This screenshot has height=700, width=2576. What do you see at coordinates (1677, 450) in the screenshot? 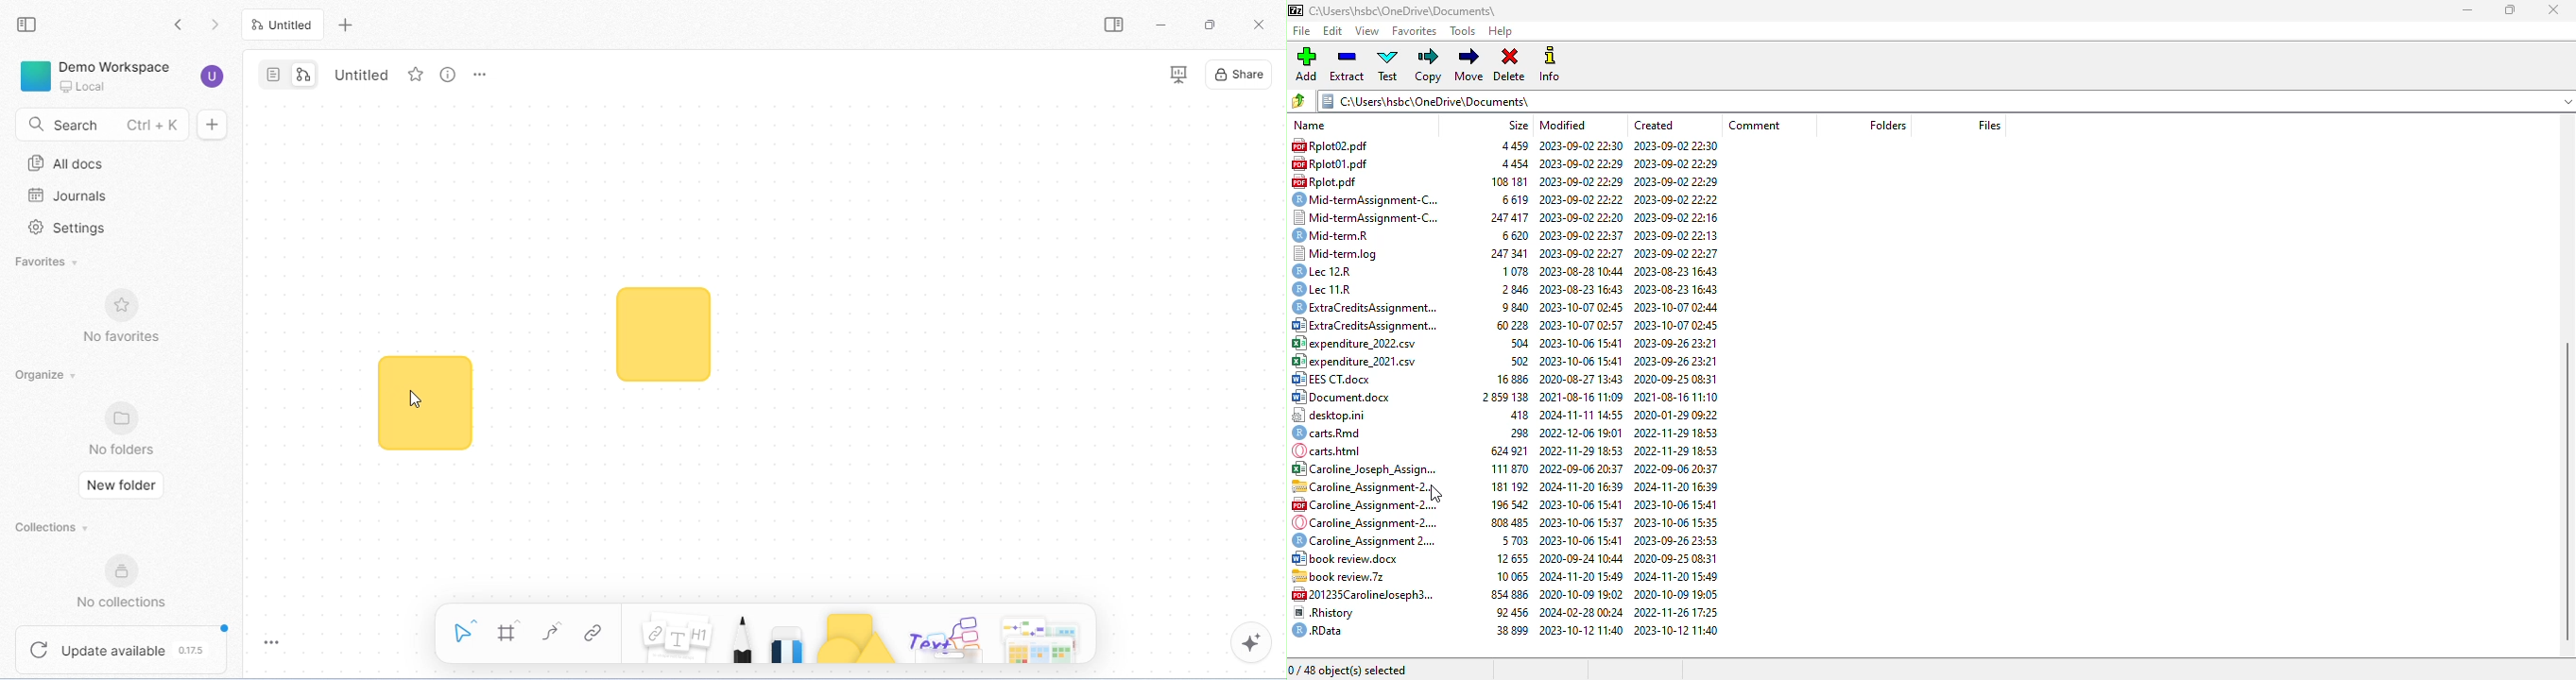
I see `2022-11-29 18:53` at bounding box center [1677, 450].